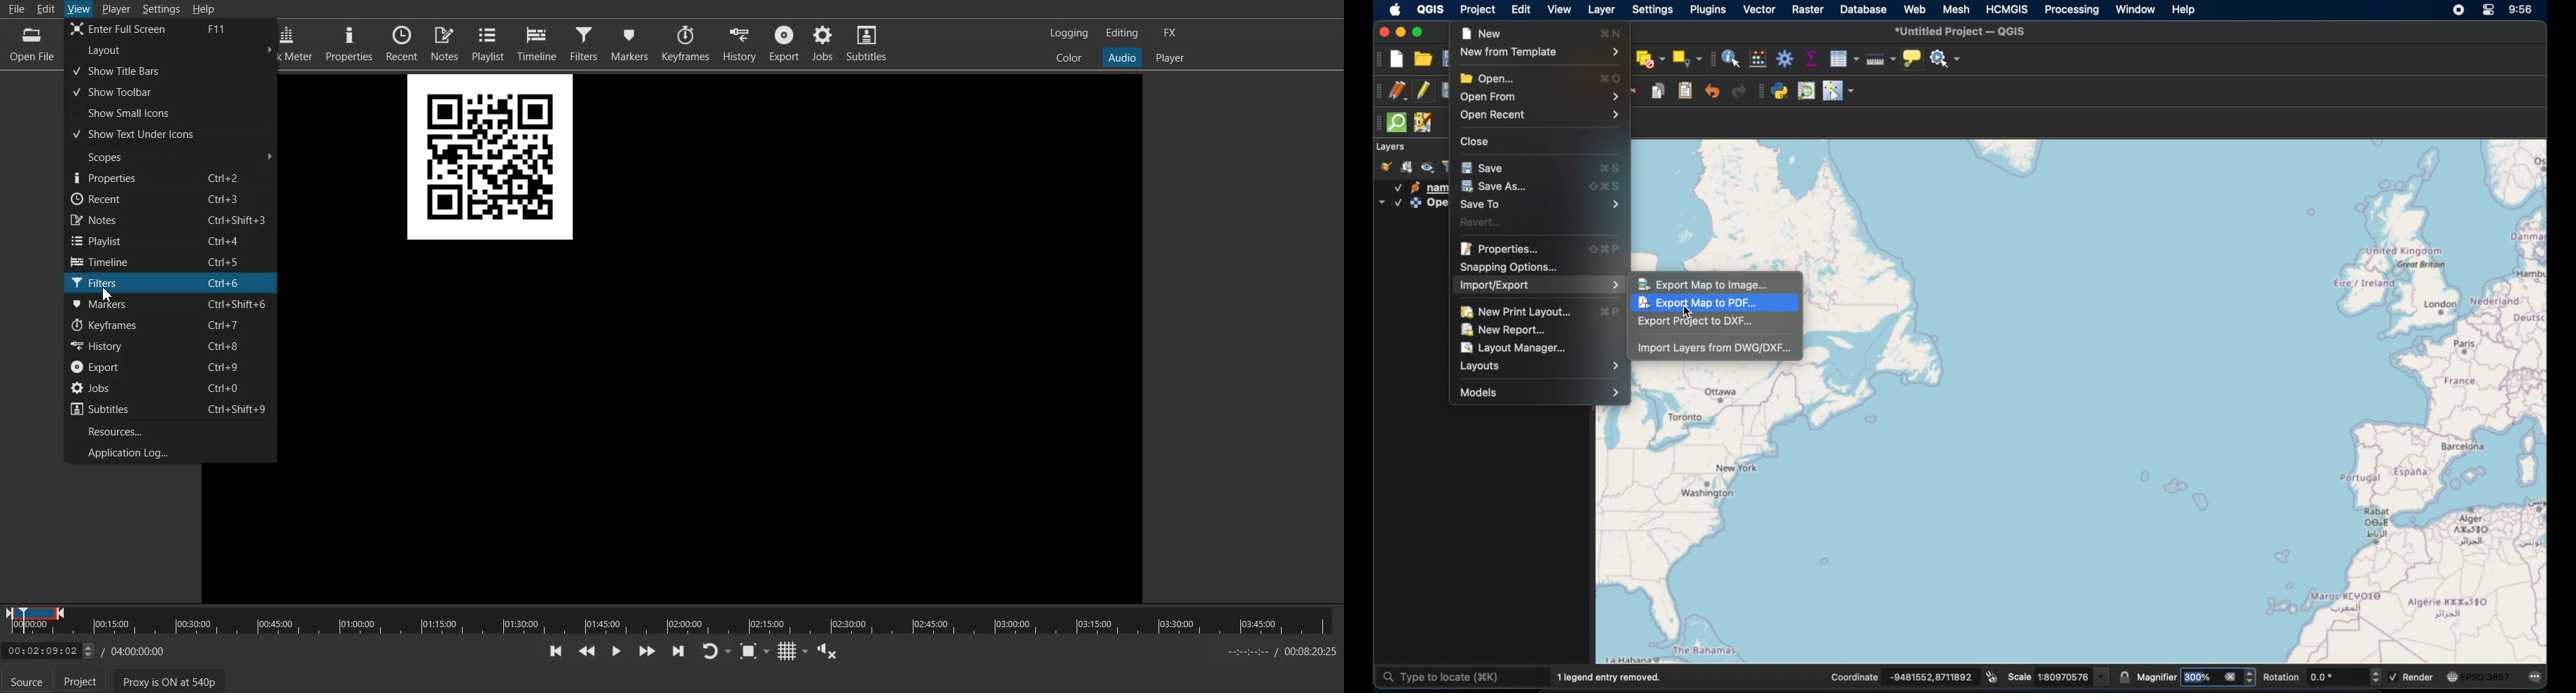  Describe the element at coordinates (1122, 33) in the screenshot. I see `Switch to the Editor layout` at that location.